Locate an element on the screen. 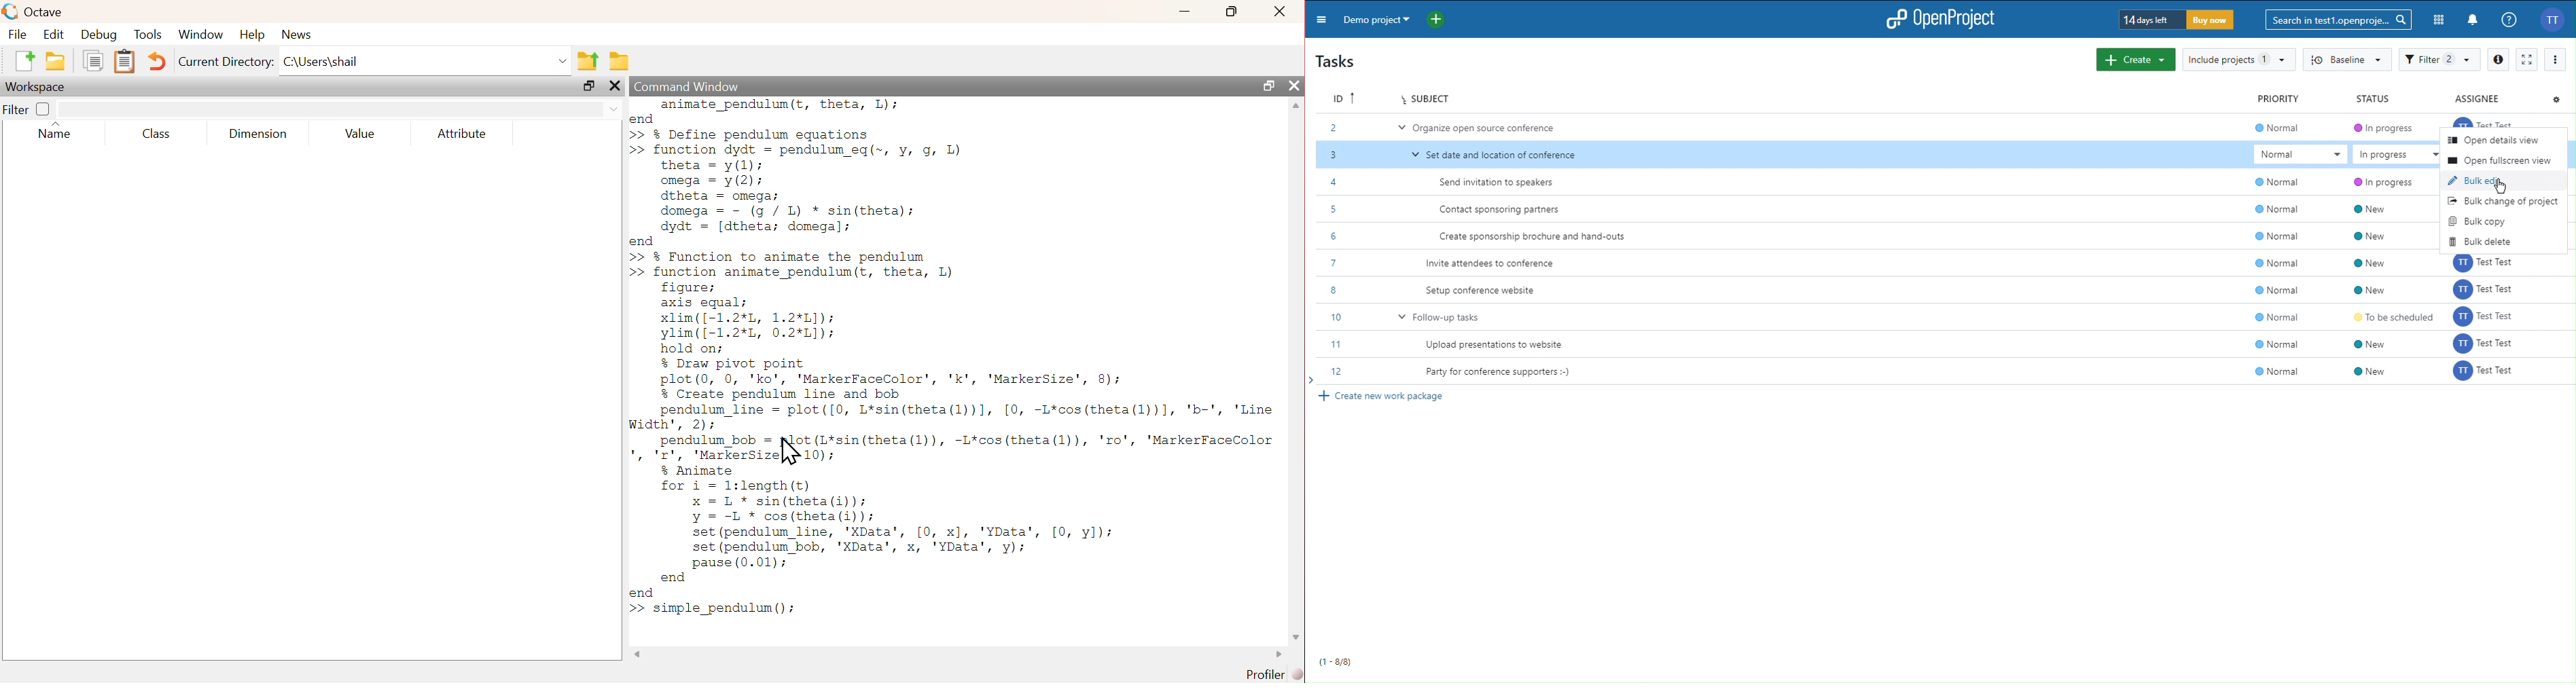  Browse directories is located at coordinates (620, 61).